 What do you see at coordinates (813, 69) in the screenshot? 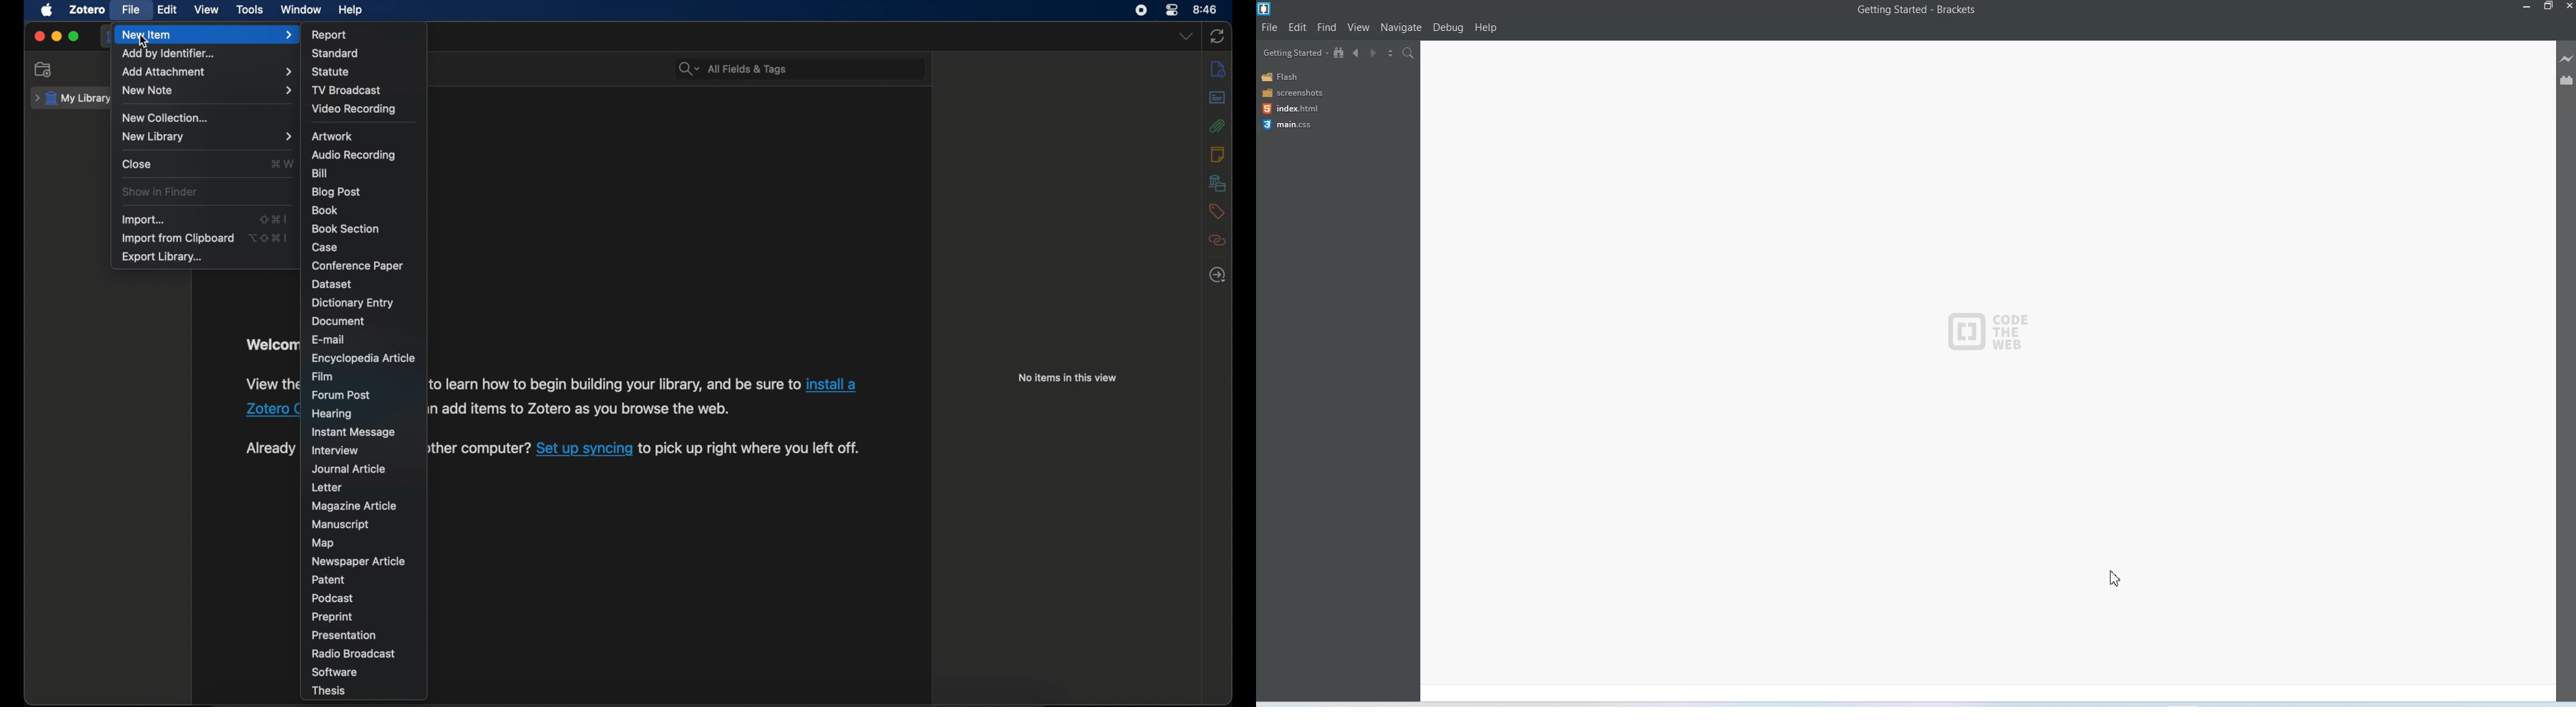
I see `search bar input` at bounding box center [813, 69].